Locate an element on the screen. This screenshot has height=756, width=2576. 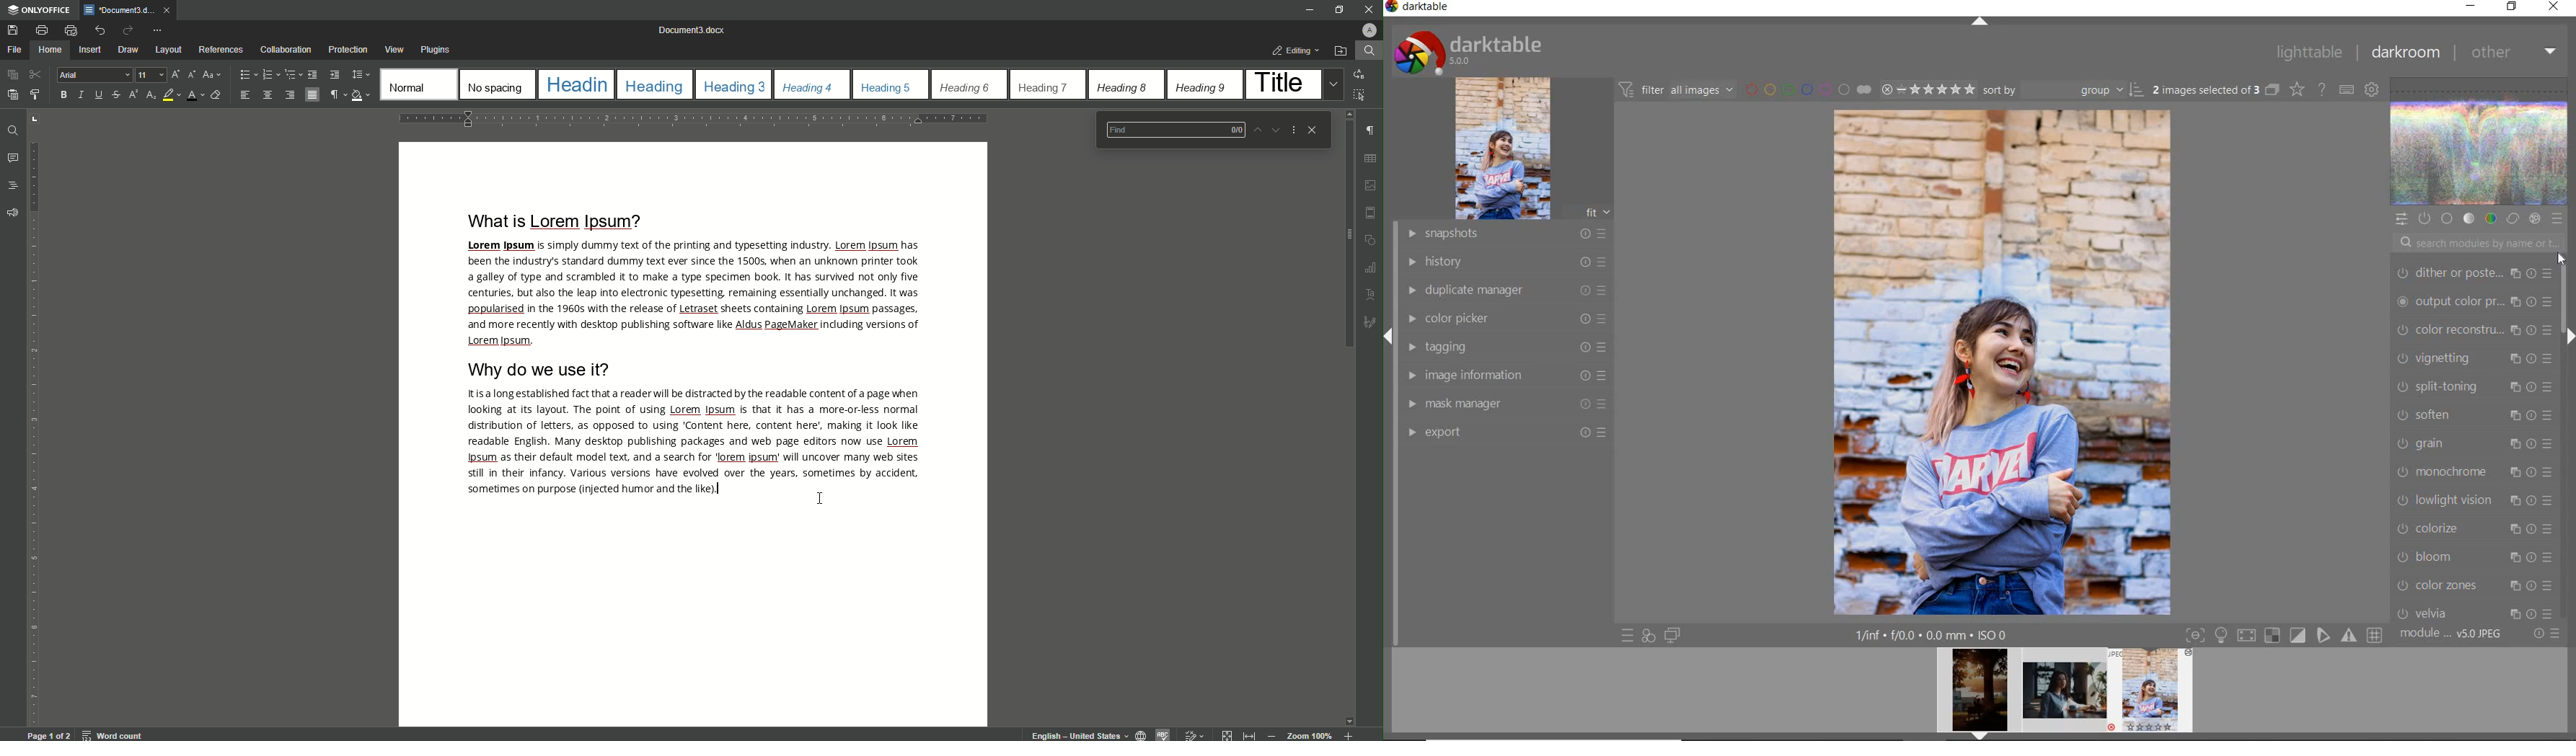
grid is located at coordinates (1371, 156).